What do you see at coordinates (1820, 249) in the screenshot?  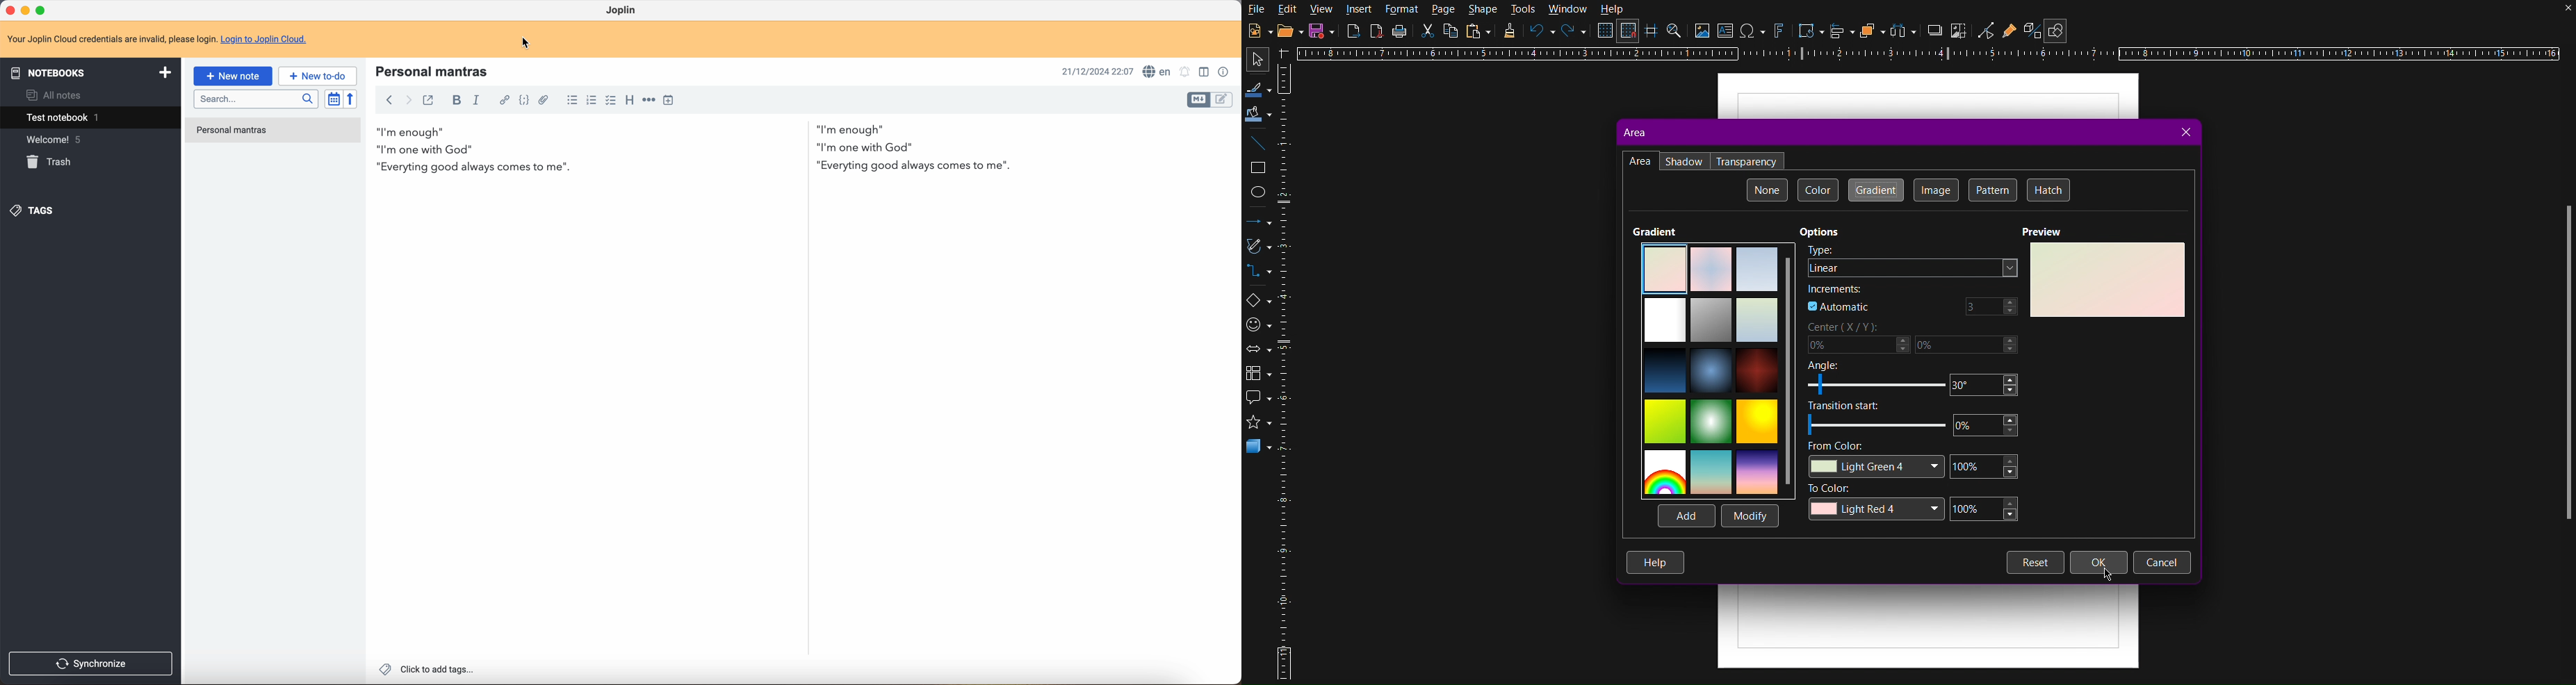 I see `Type` at bounding box center [1820, 249].